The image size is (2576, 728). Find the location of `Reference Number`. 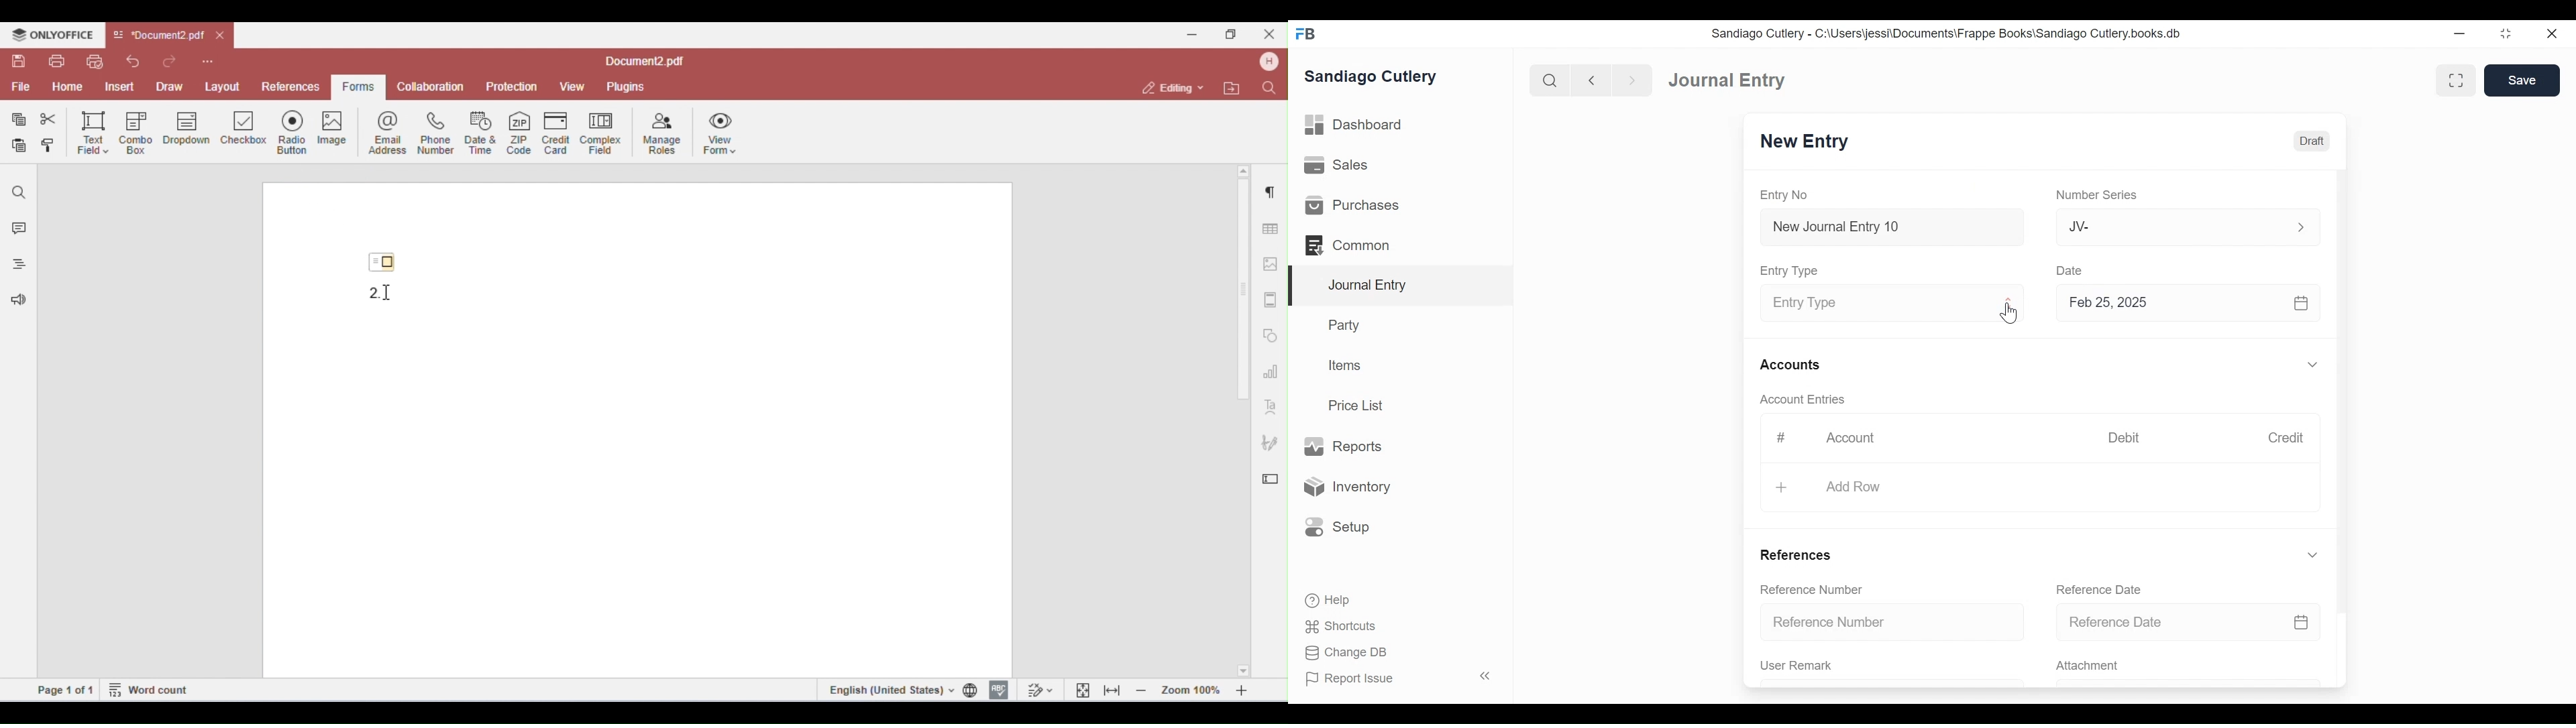

Reference Number is located at coordinates (1894, 623).